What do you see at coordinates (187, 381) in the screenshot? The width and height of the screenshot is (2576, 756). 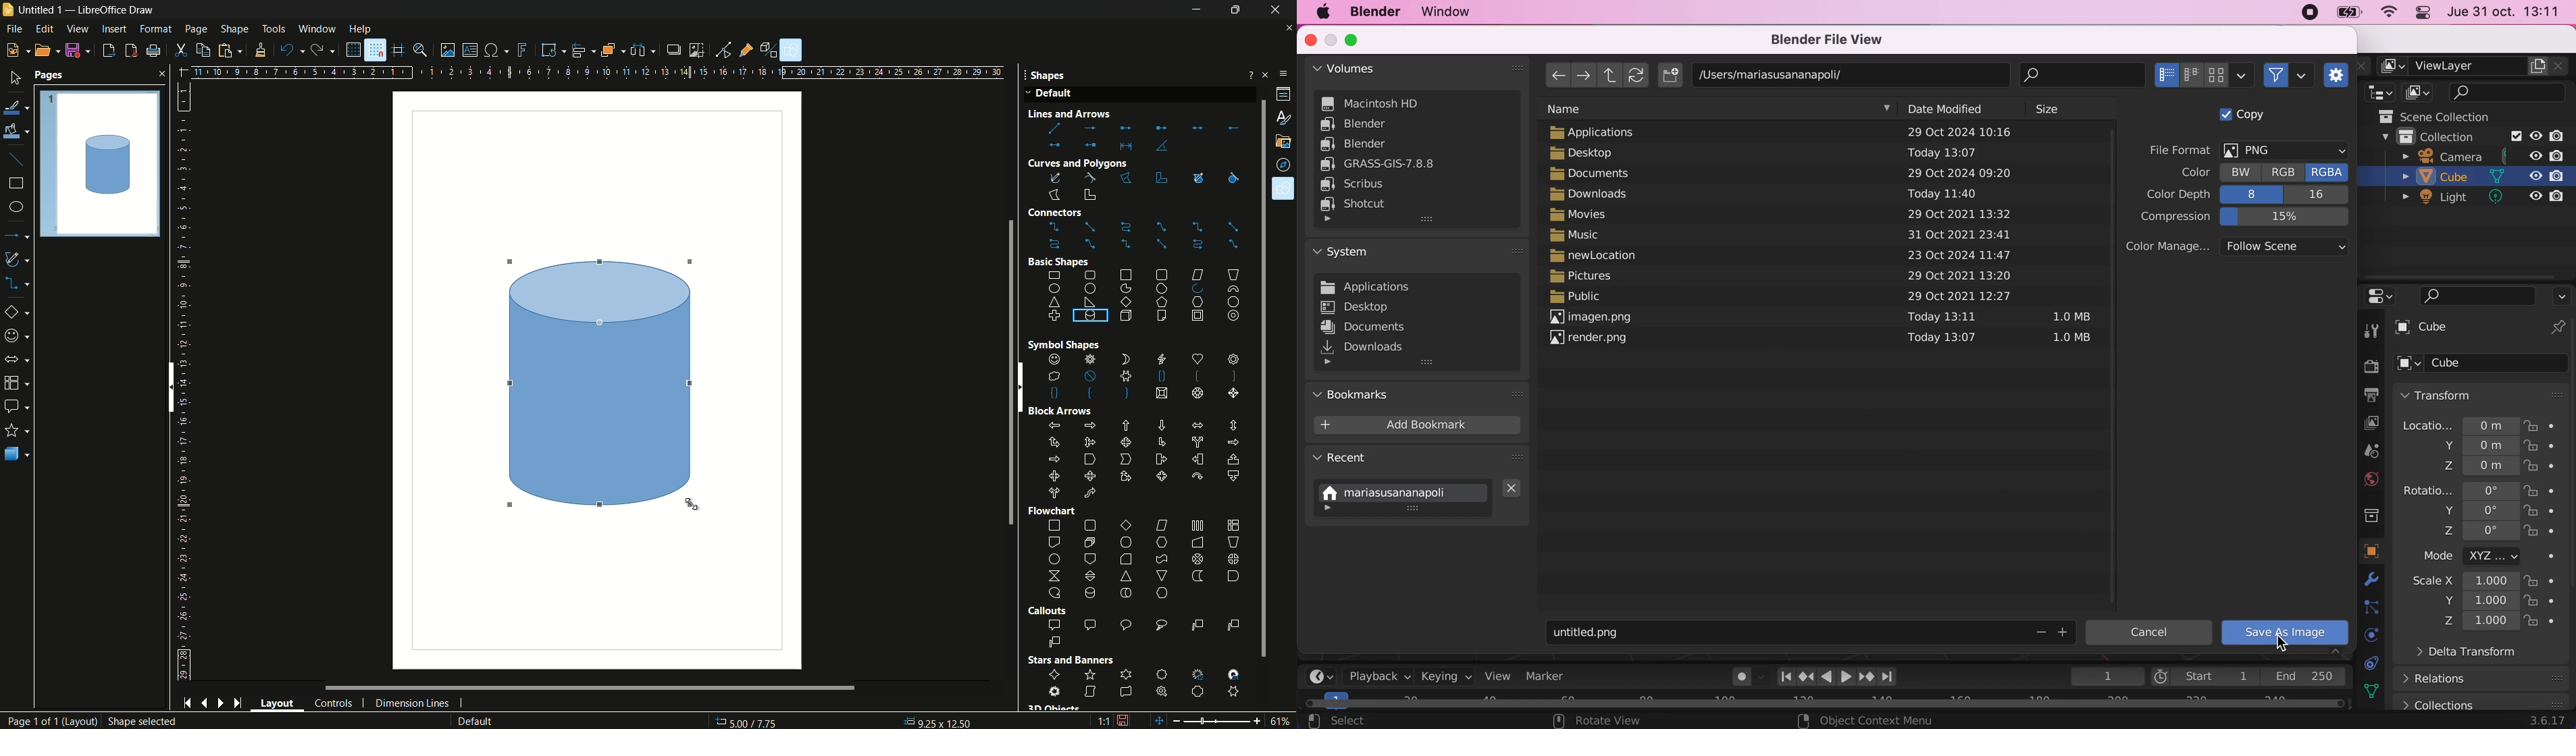 I see `length measuring scale` at bounding box center [187, 381].